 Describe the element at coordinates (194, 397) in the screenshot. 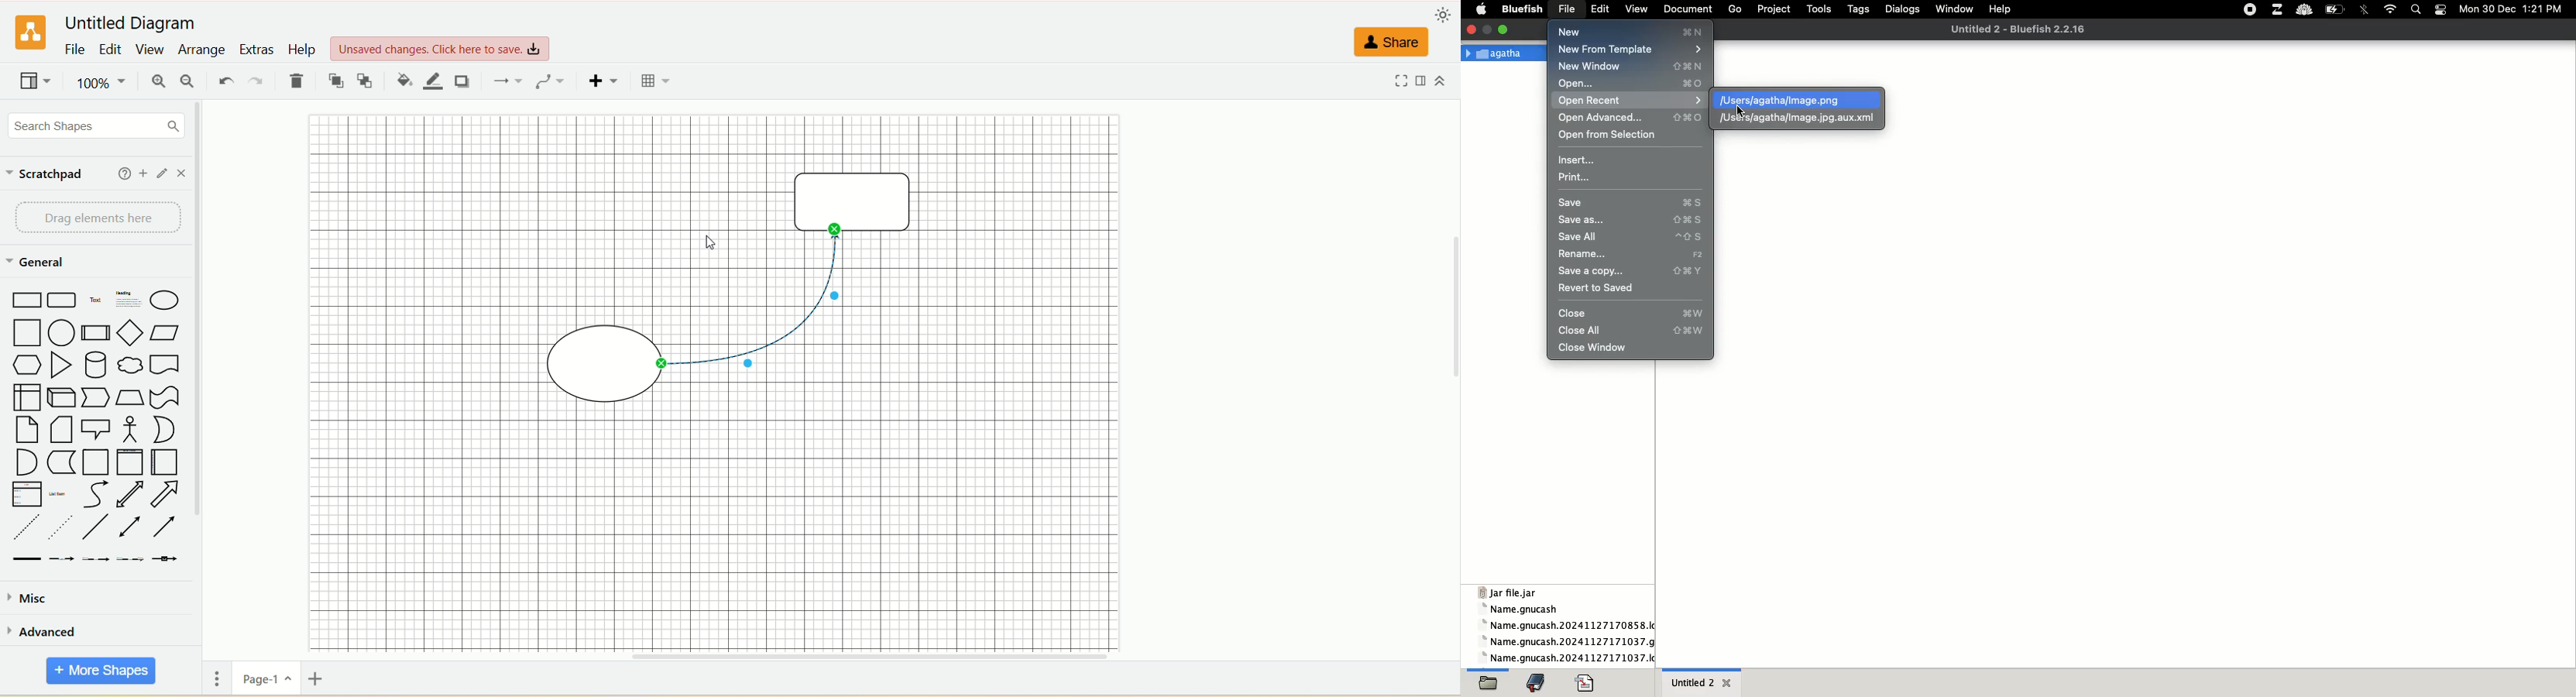

I see `vertical scroll bar` at that location.